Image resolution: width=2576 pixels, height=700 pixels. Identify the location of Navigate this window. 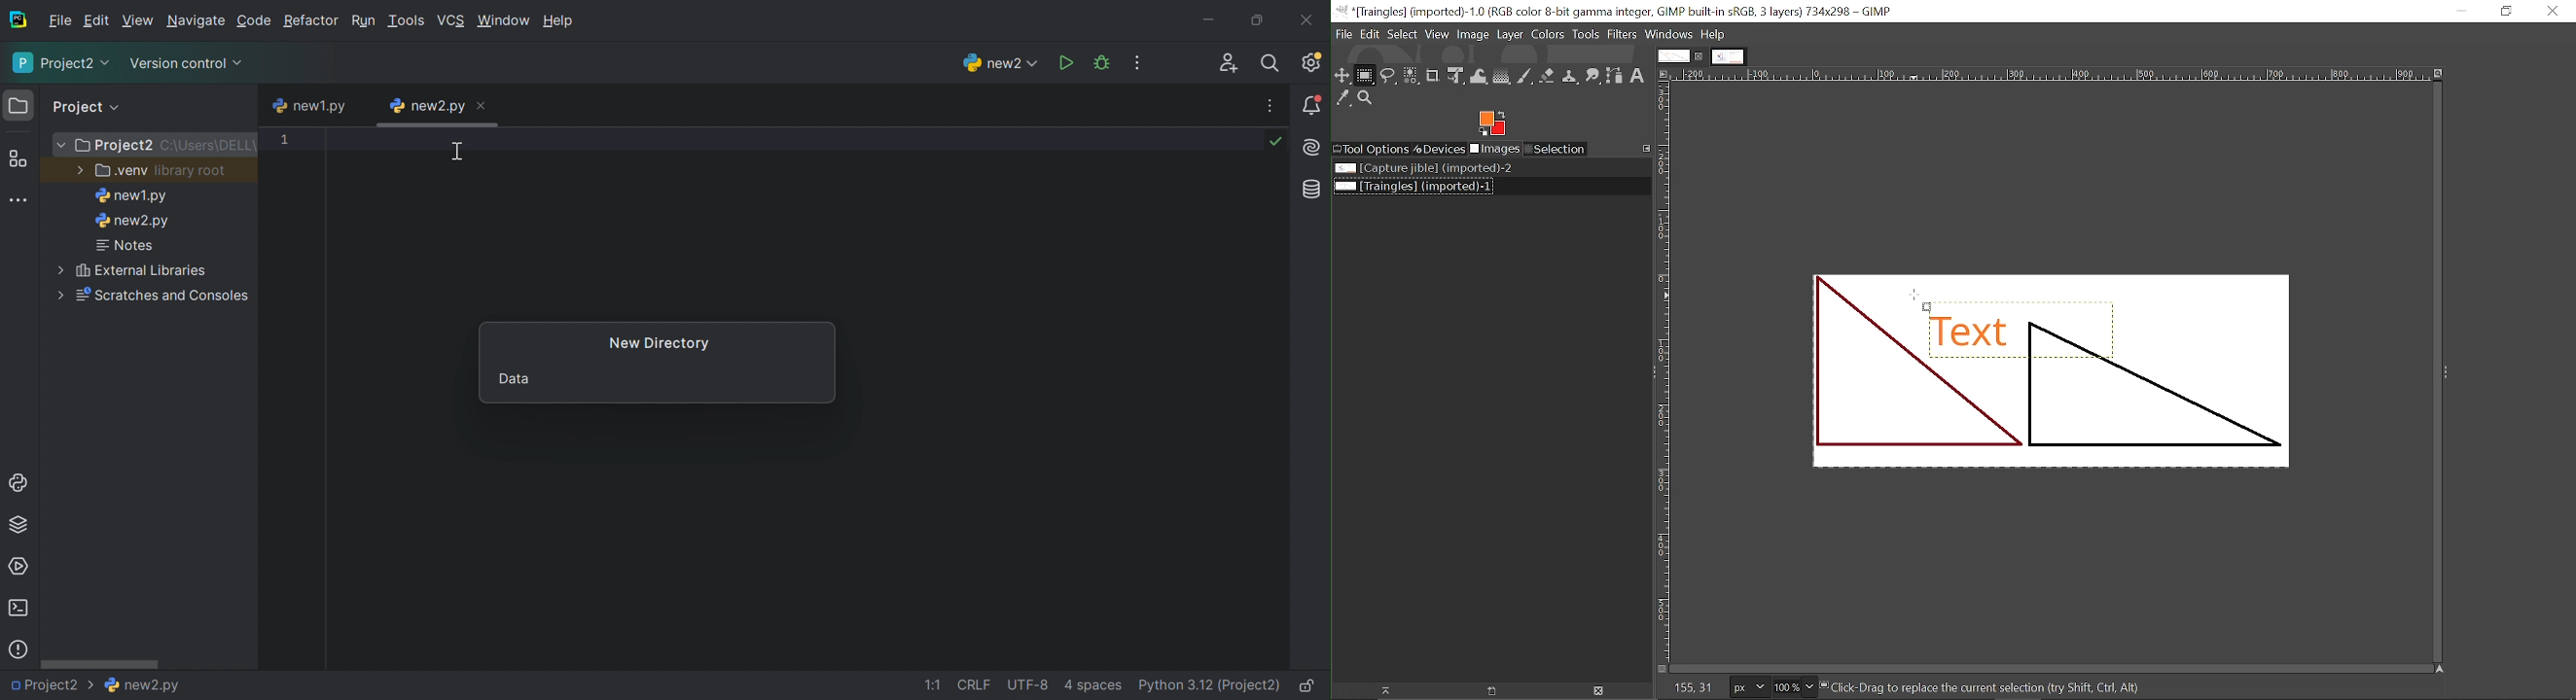
(2438, 670).